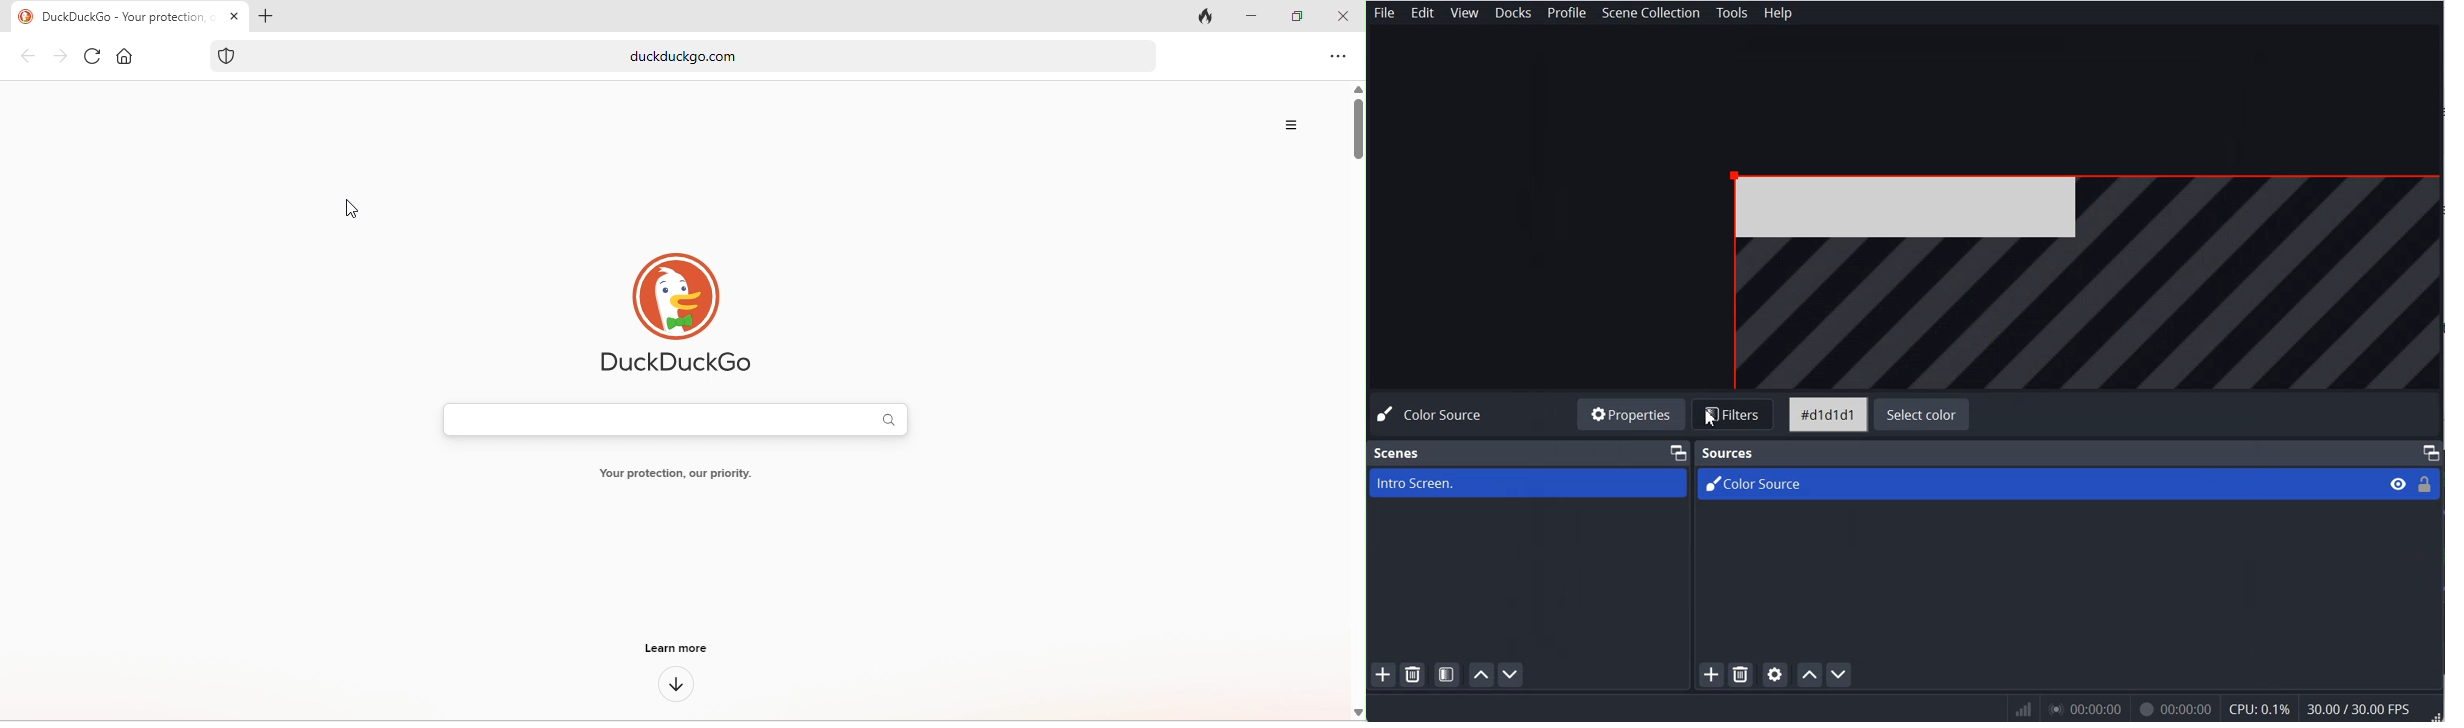 The image size is (2464, 728). Describe the element at coordinates (1839, 674) in the screenshot. I see `Move Source Down` at that location.